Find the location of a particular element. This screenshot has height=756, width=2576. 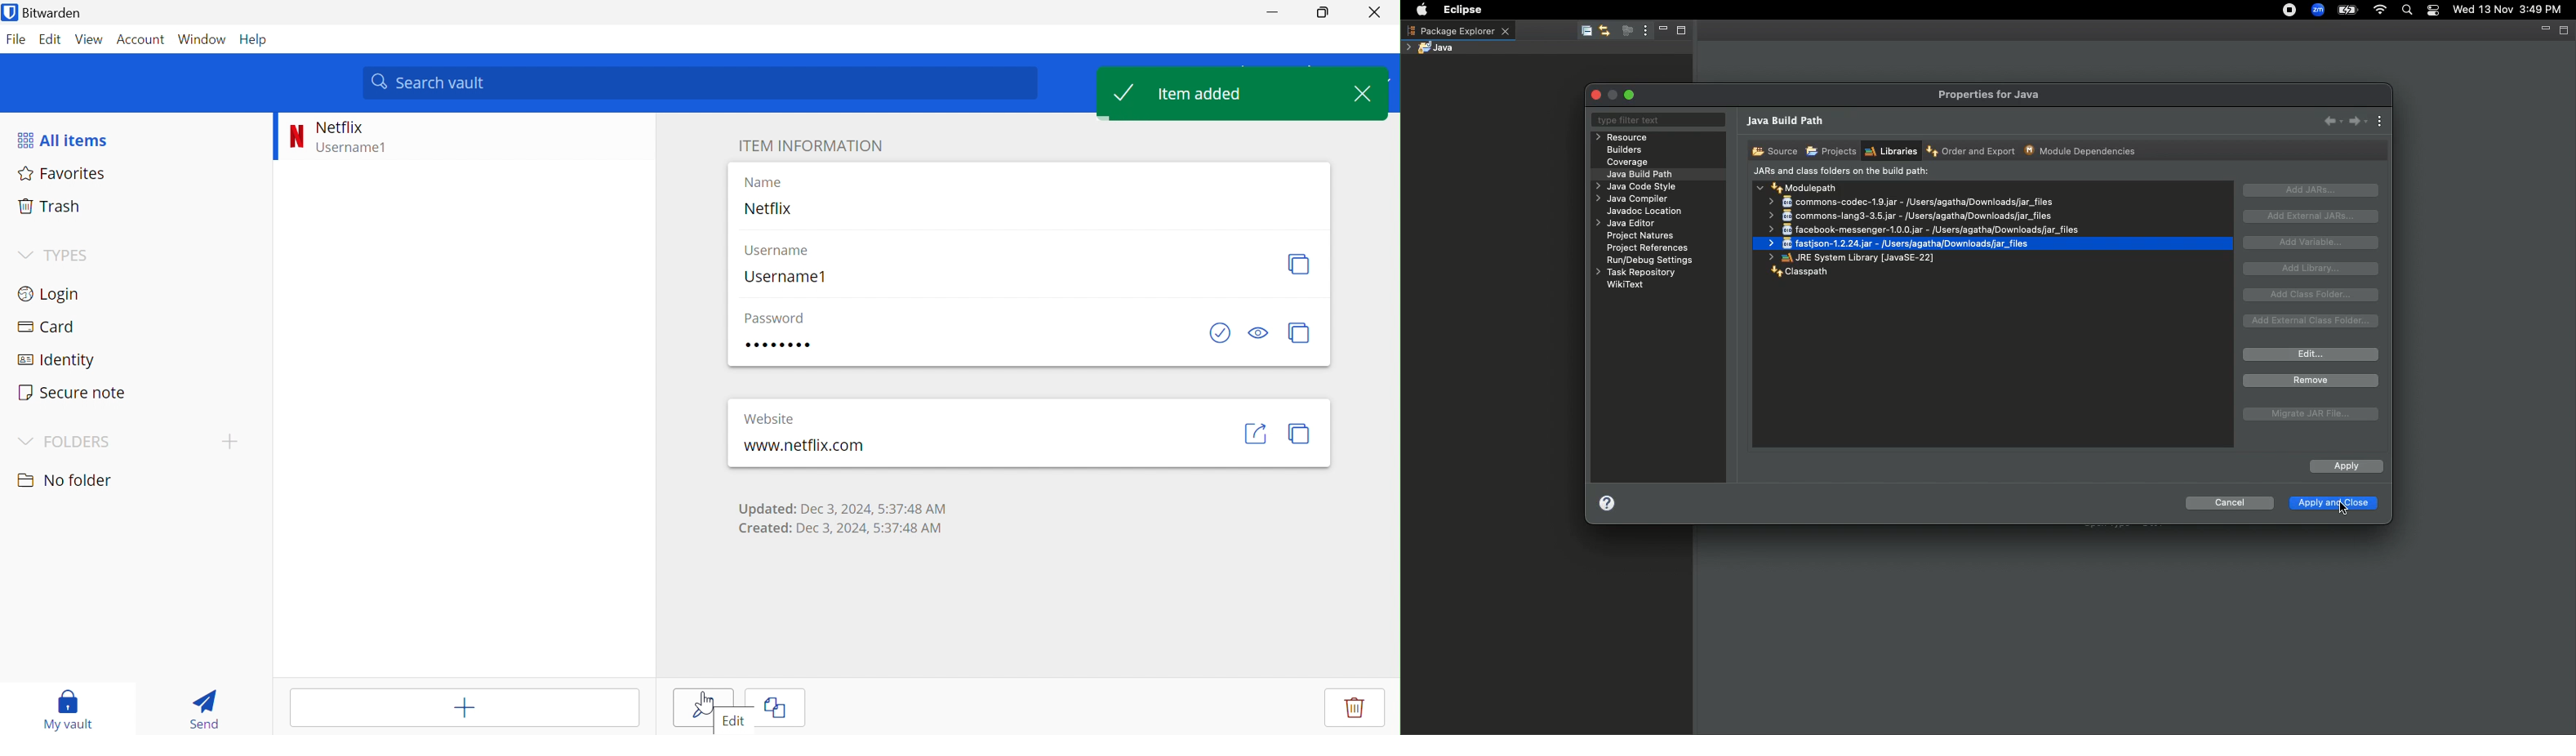

Package explorer is located at coordinates (1457, 30).